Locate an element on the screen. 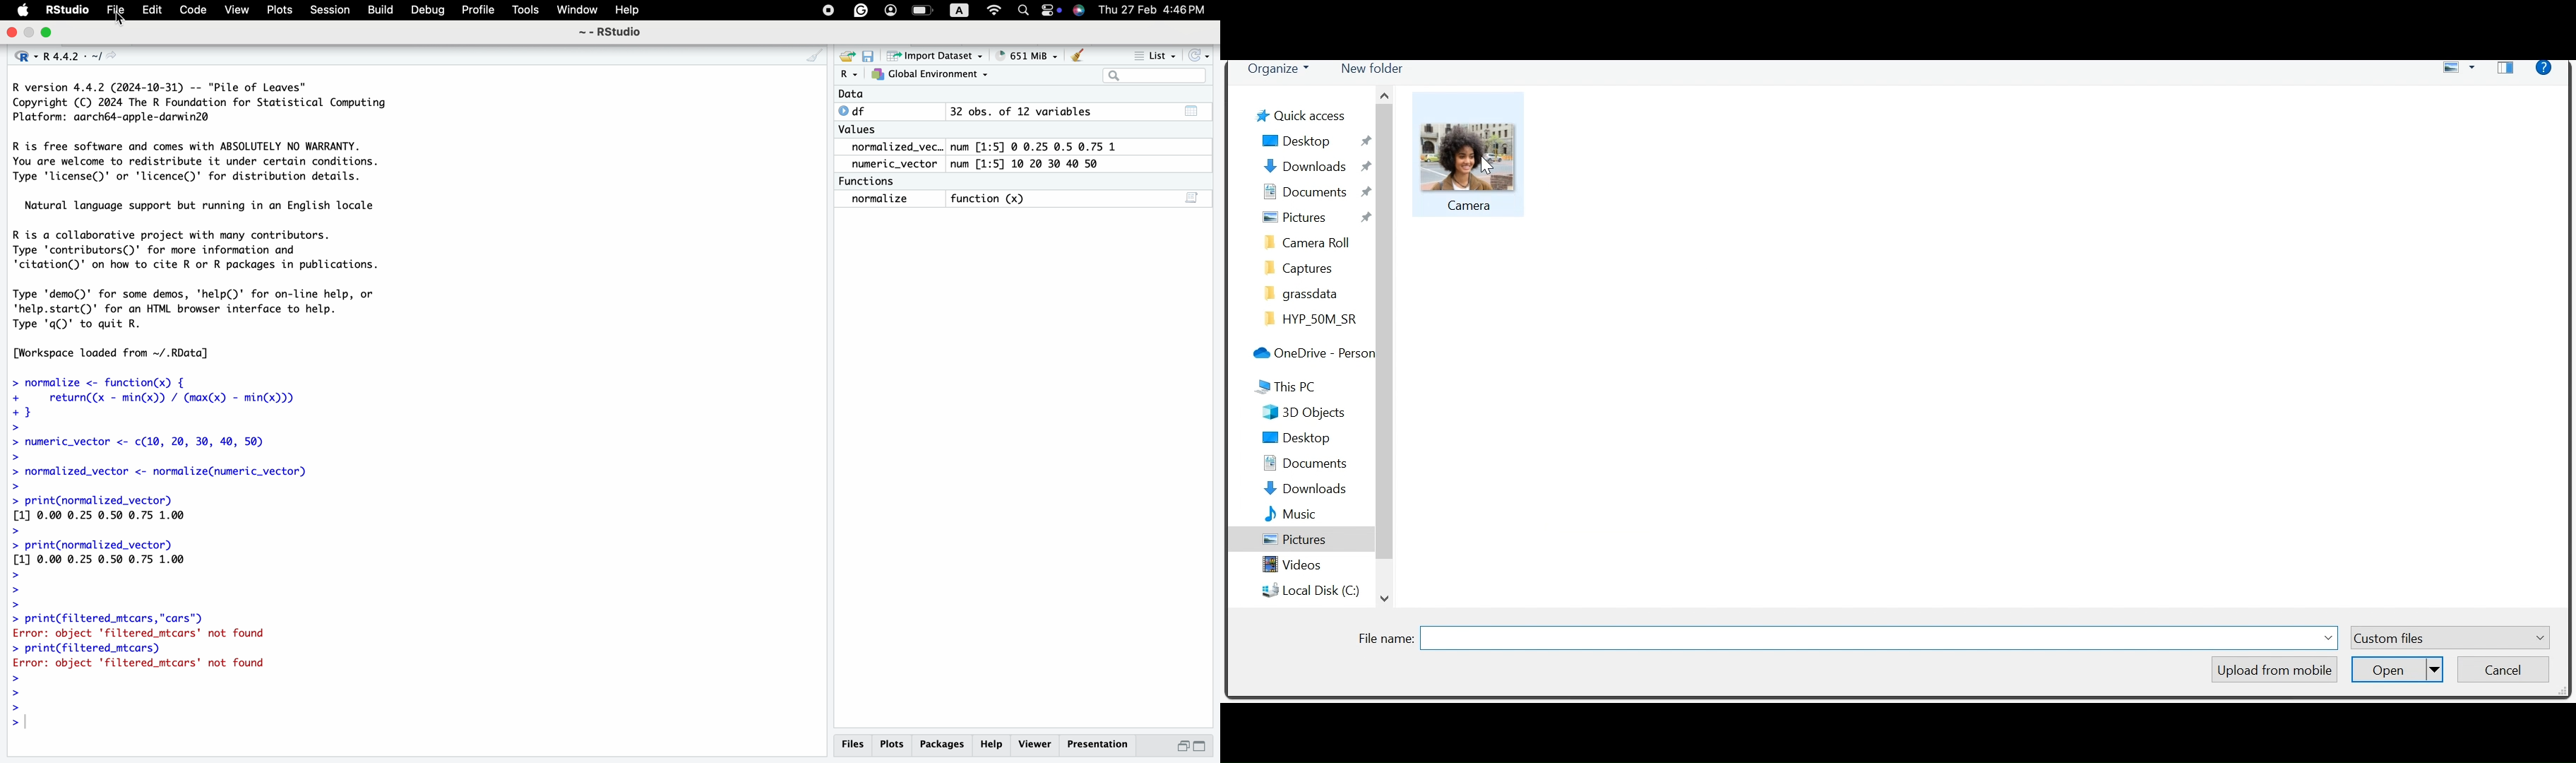  Search is located at coordinates (1155, 75).